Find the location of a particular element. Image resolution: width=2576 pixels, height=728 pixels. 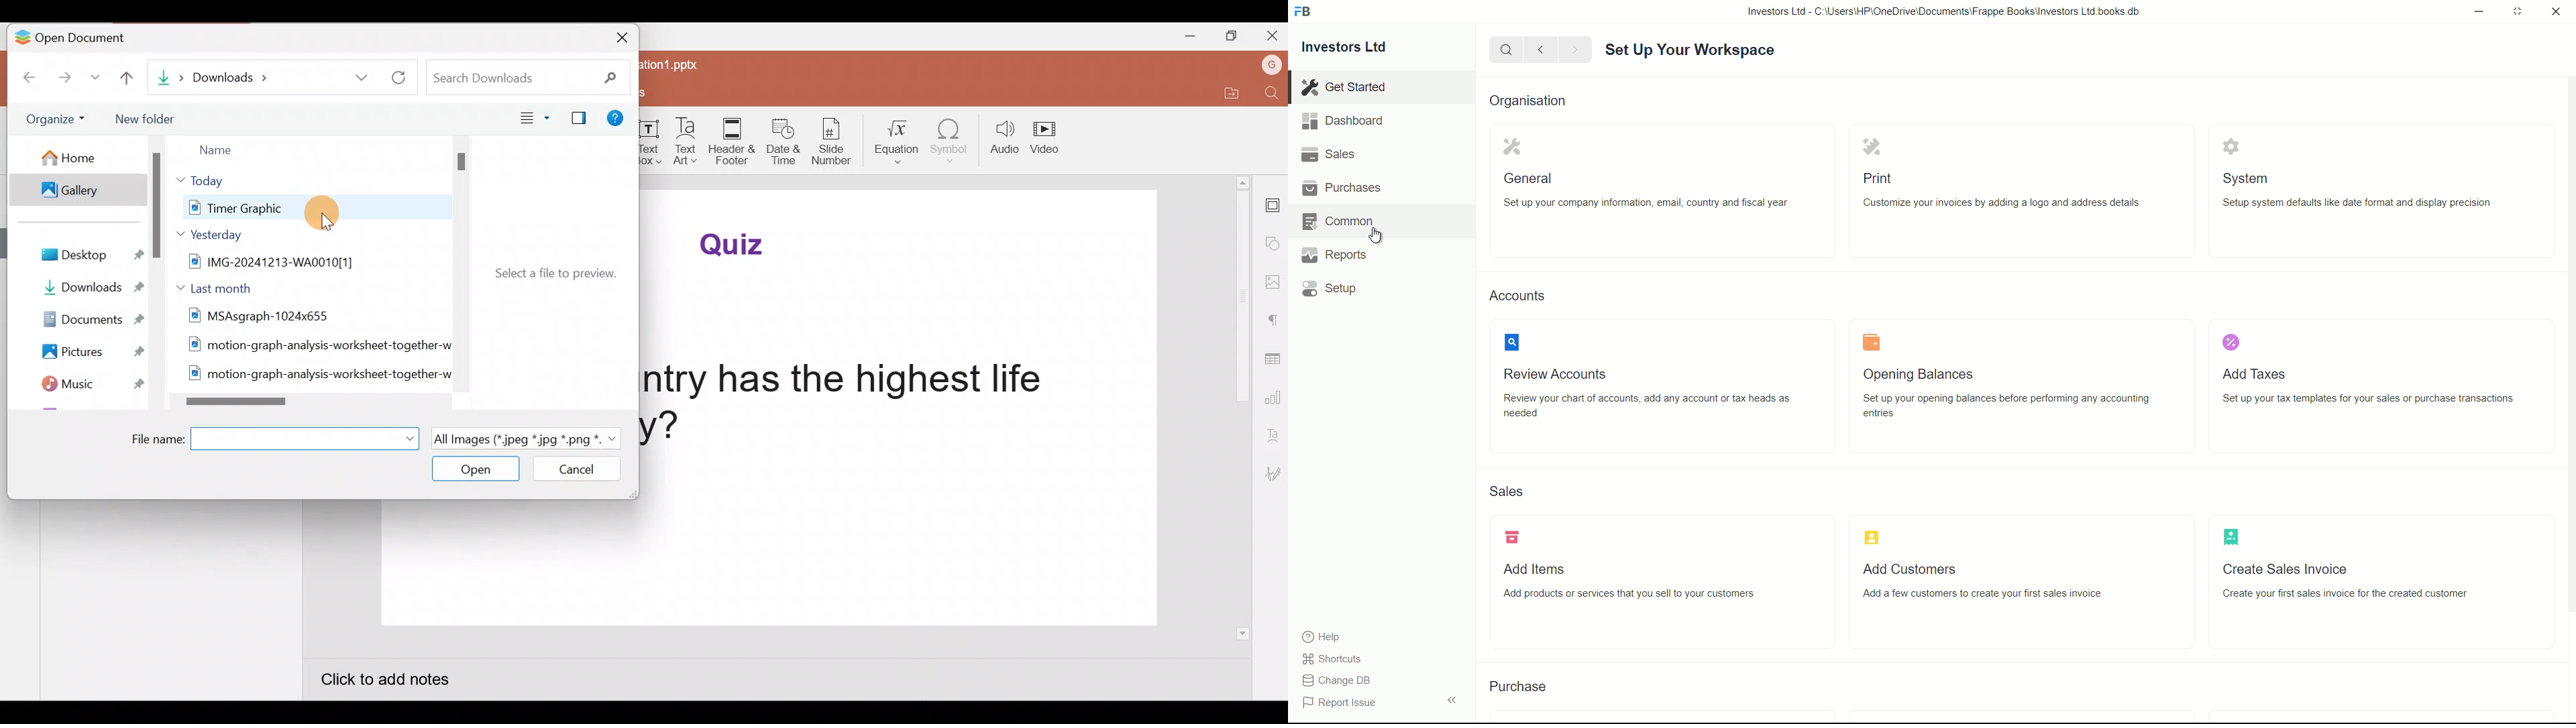

Last month is located at coordinates (220, 286).